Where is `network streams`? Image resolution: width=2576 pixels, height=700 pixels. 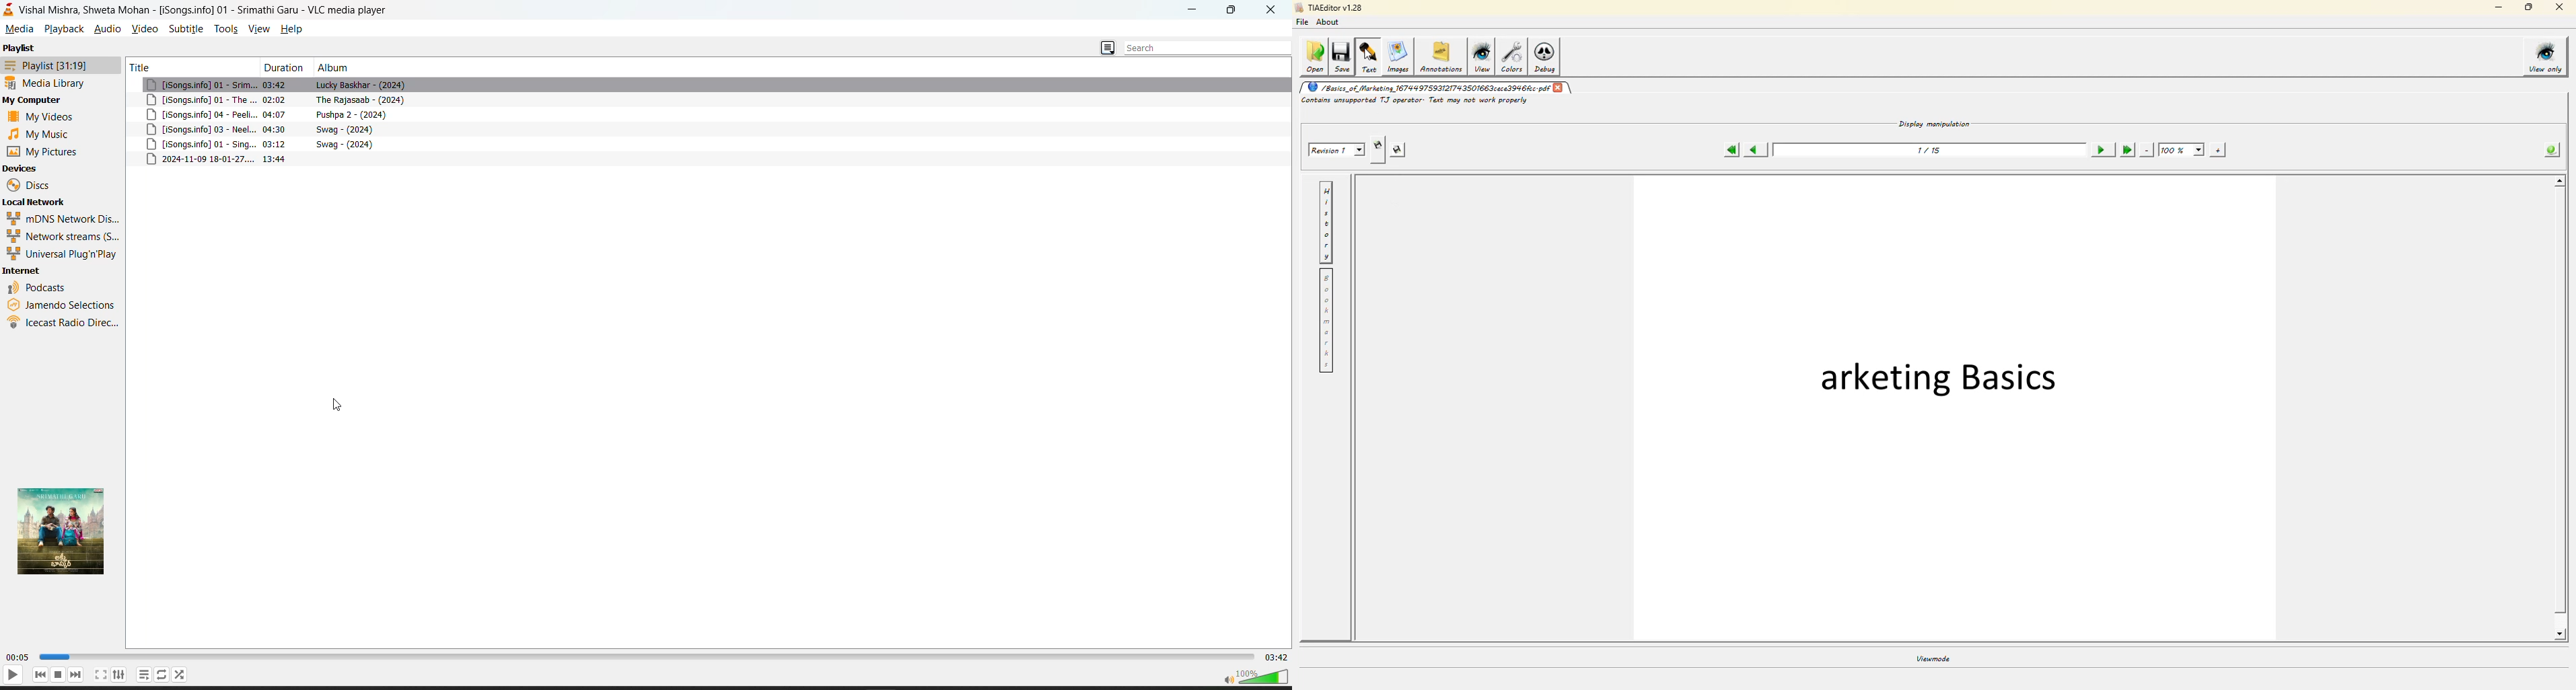 network streams is located at coordinates (59, 236).